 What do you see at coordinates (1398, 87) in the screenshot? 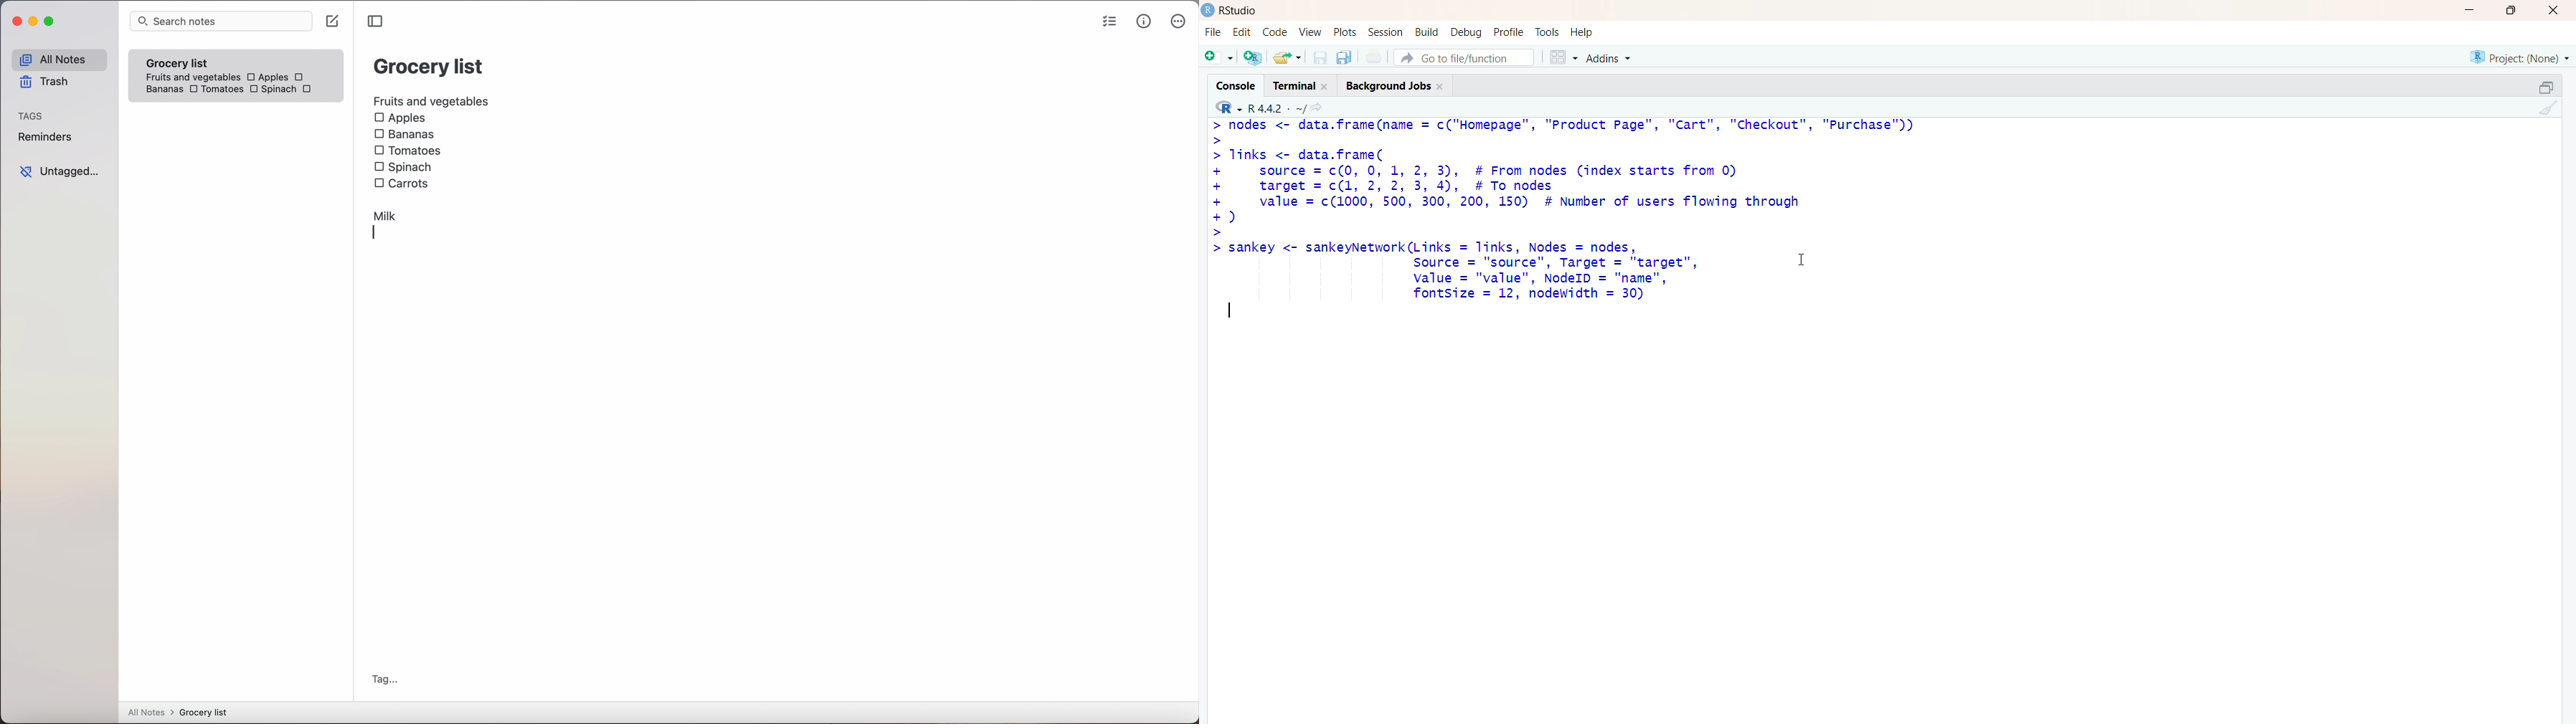
I see `background jobs` at bounding box center [1398, 87].